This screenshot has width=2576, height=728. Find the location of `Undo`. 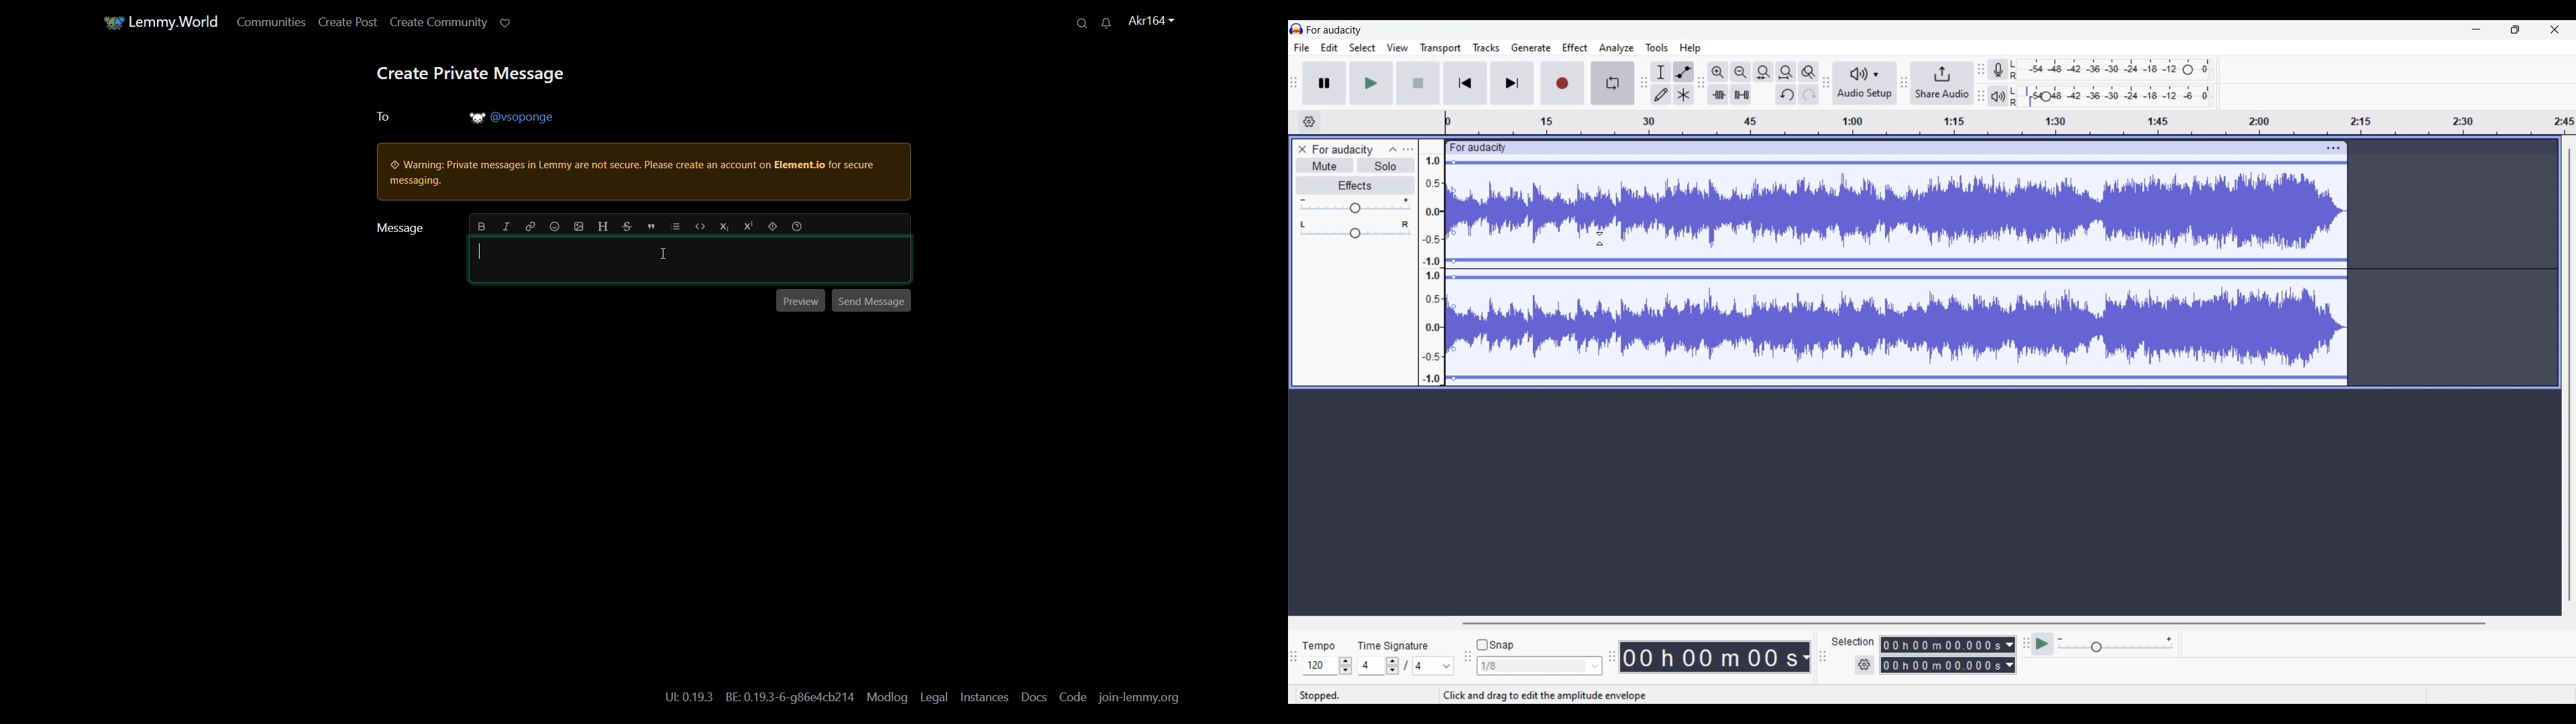

Undo is located at coordinates (1786, 95).